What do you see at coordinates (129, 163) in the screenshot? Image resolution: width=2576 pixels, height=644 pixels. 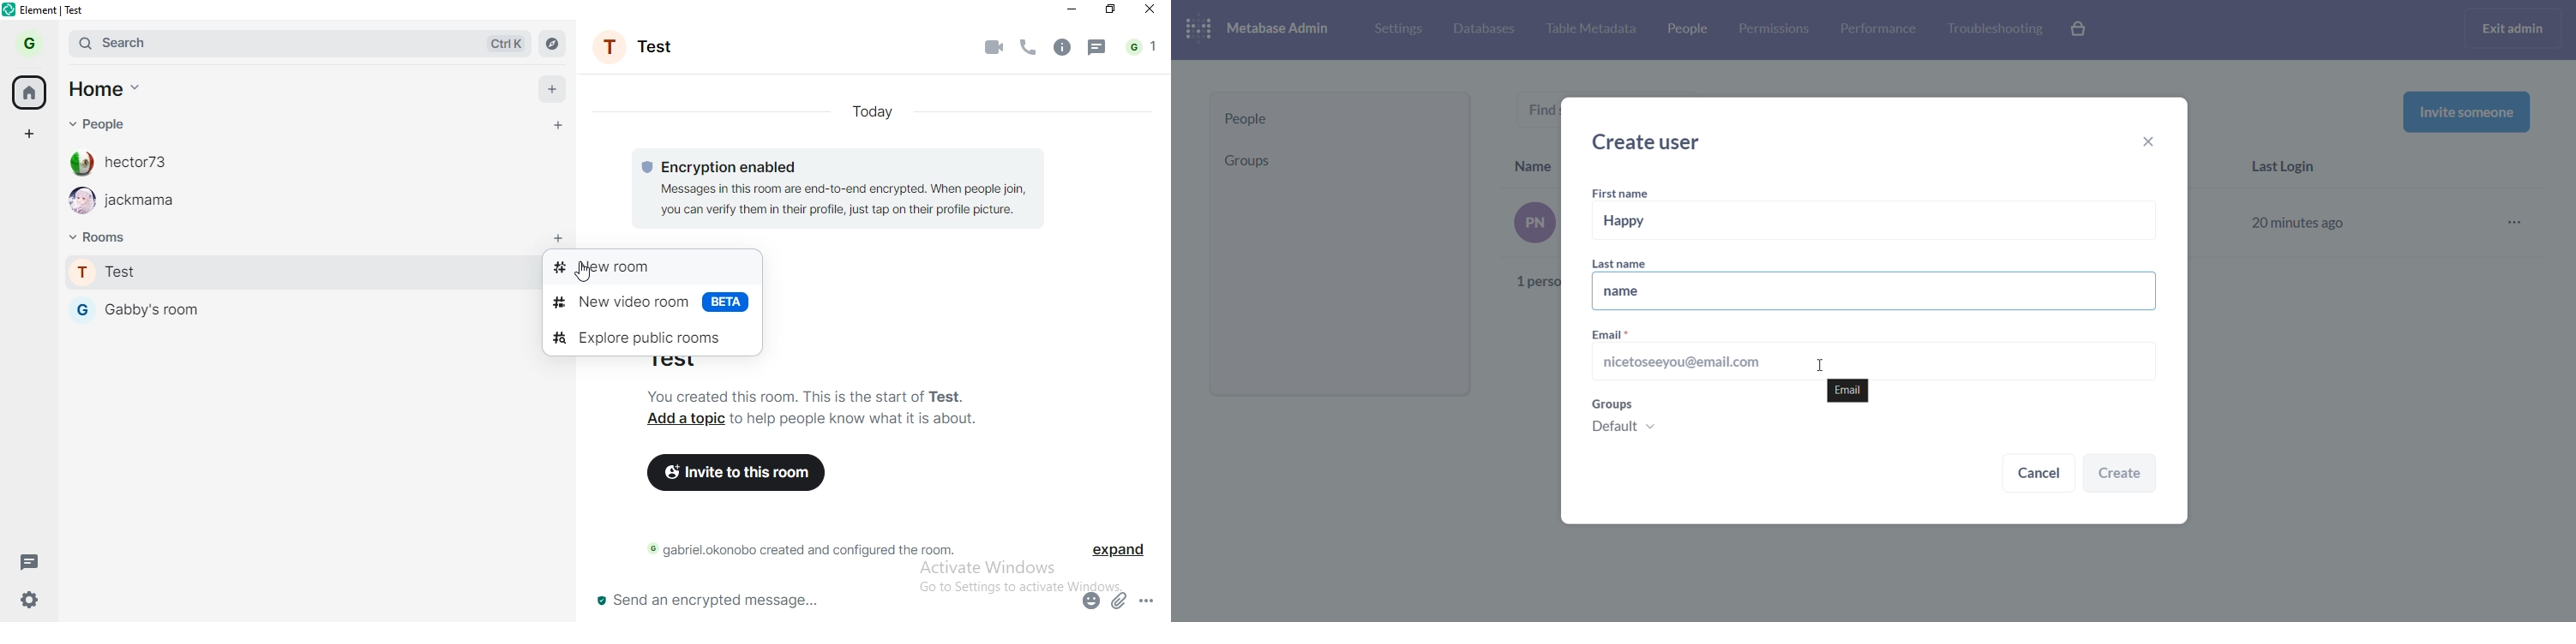 I see `hector73` at bounding box center [129, 163].